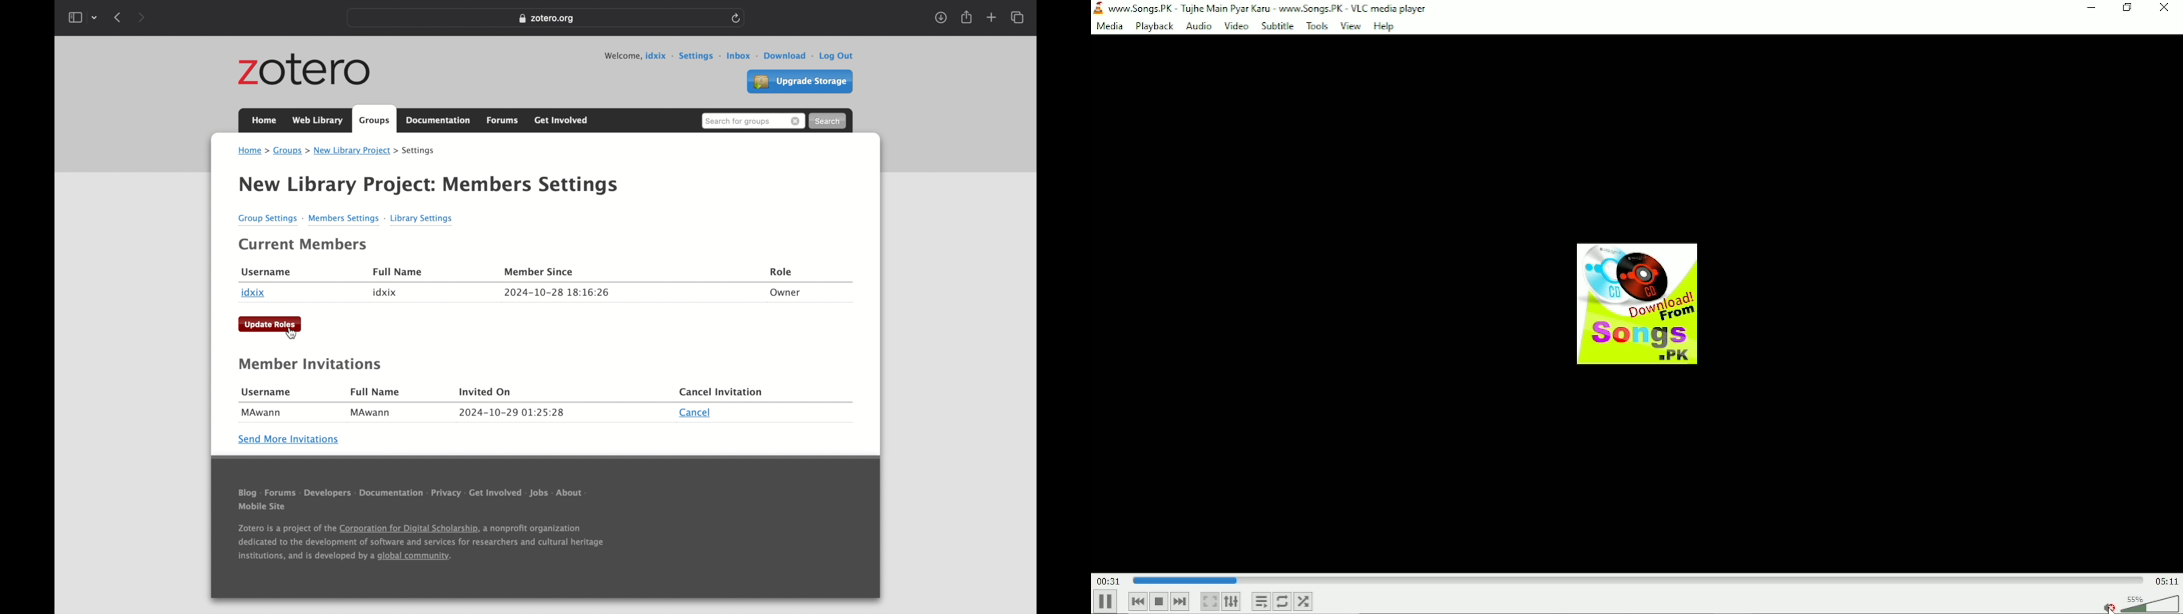 The width and height of the screenshot is (2184, 616). What do you see at coordinates (356, 151) in the screenshot?
I see `new library project` at bounding box center [356, 151].